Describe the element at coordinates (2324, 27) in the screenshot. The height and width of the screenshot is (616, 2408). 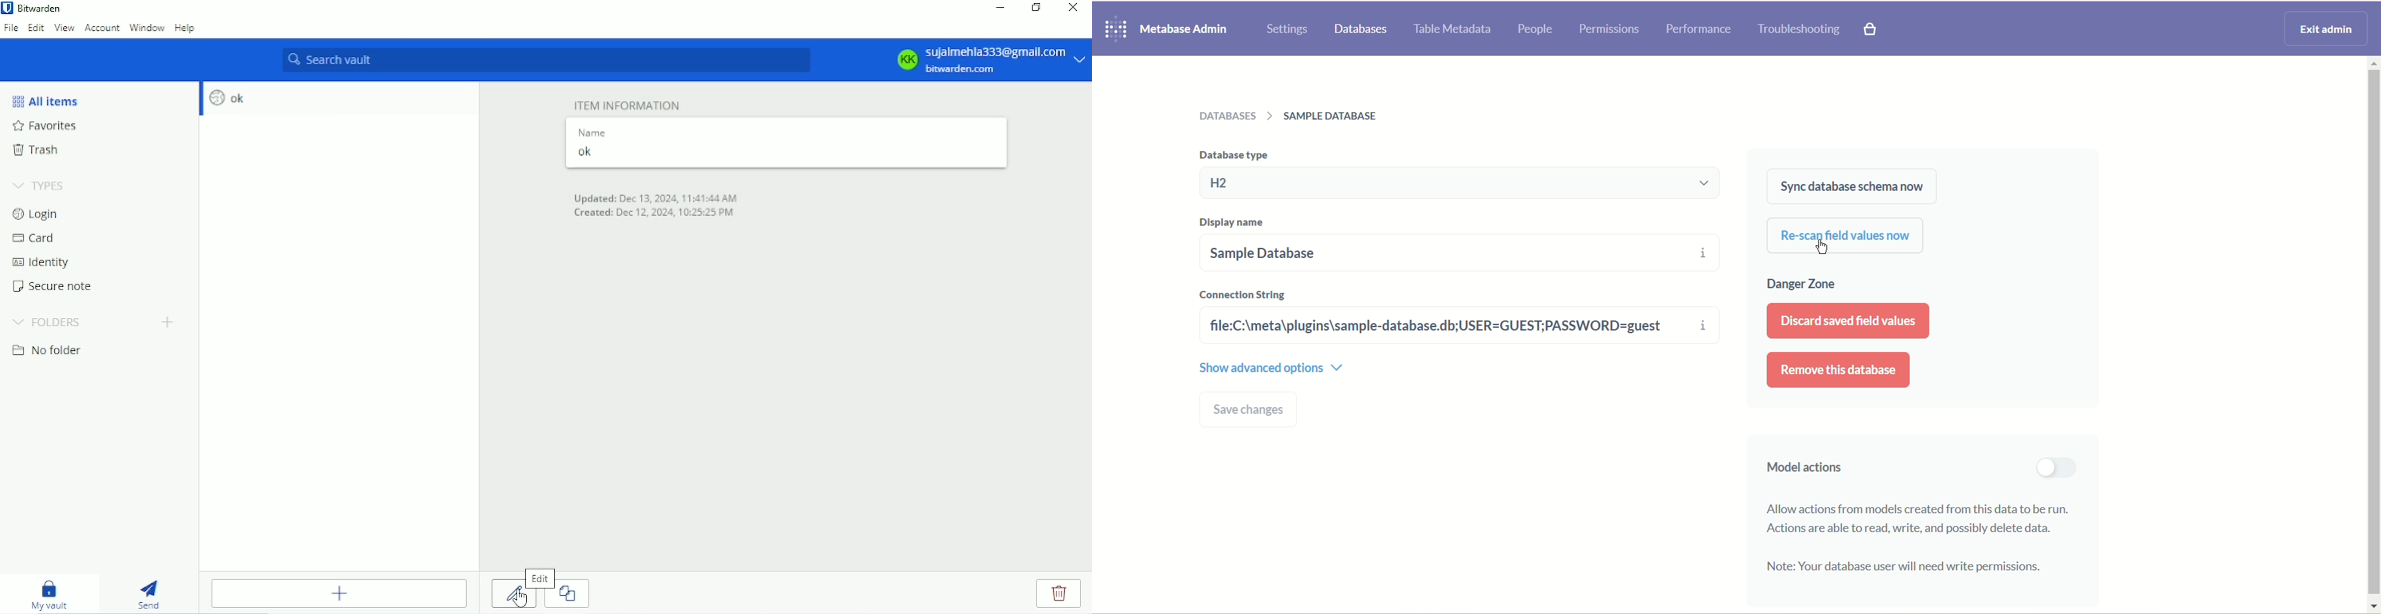
I see `exit admin` at that location.